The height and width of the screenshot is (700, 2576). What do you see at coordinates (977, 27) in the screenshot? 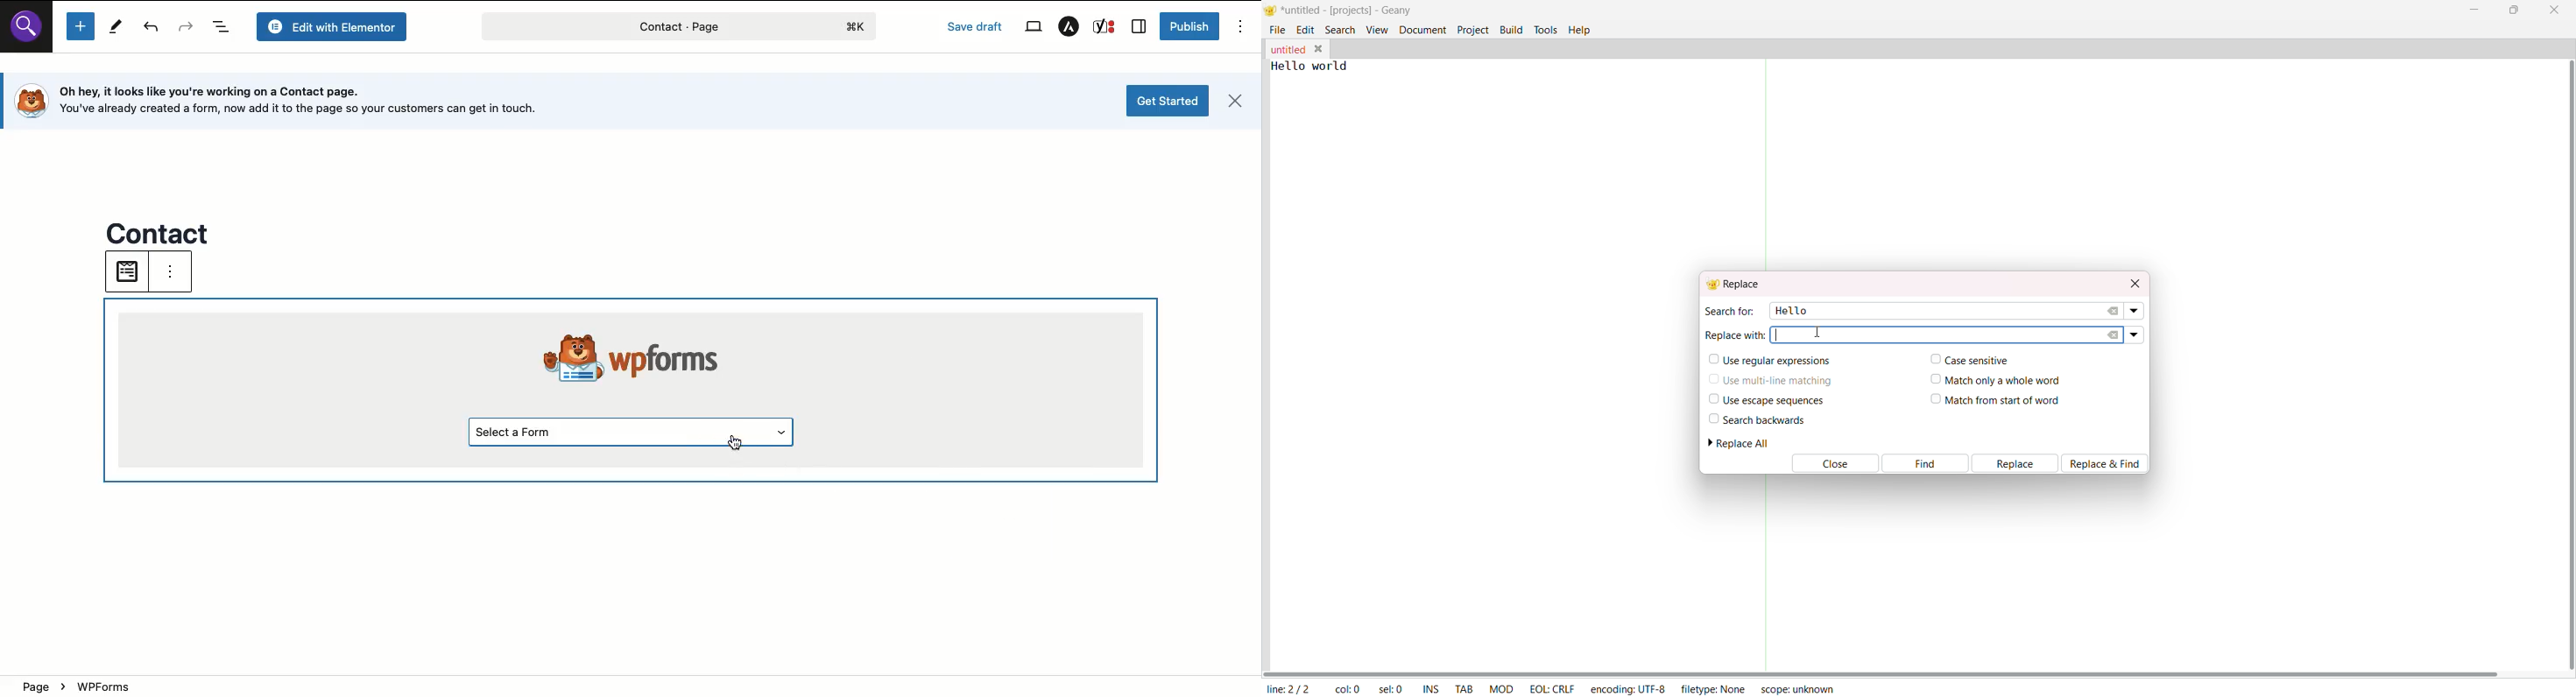
I see `Save draft` at bounding box center [977, 27].